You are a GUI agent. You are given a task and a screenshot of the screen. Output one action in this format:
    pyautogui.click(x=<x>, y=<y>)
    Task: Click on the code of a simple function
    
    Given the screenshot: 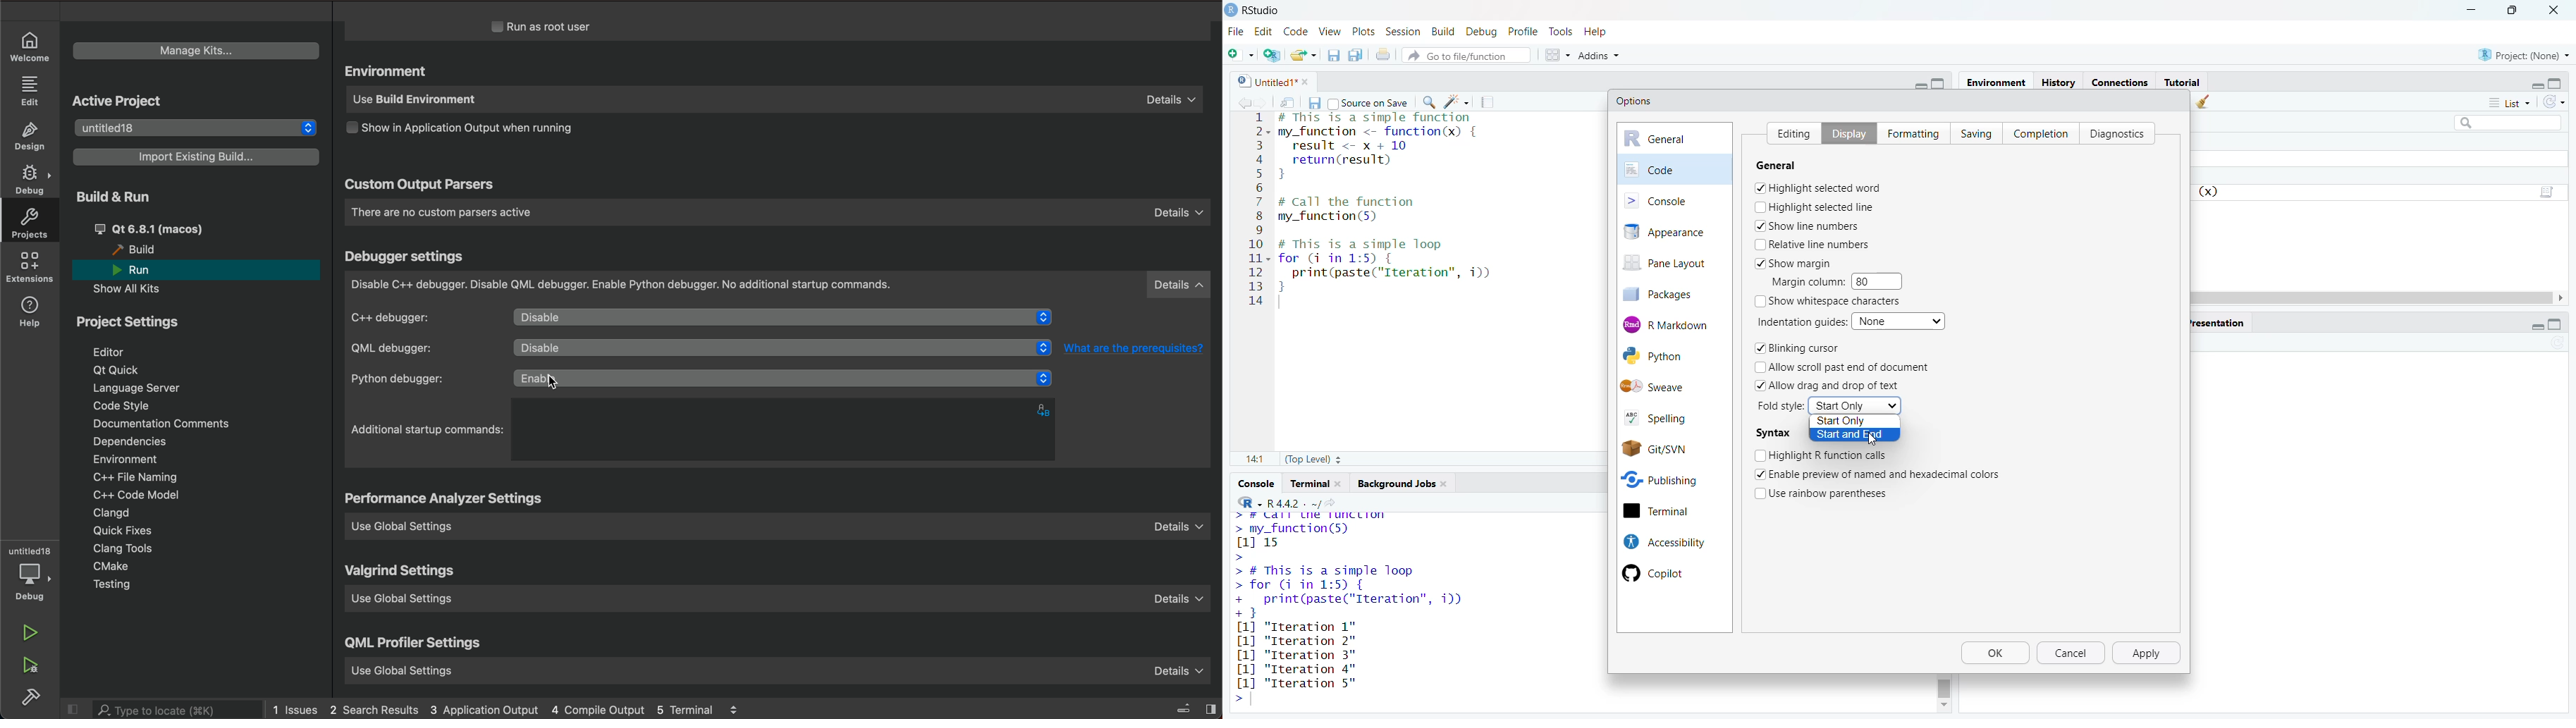 What is the action you would take?
    pyautogui.click(x=1397, y=147)
    